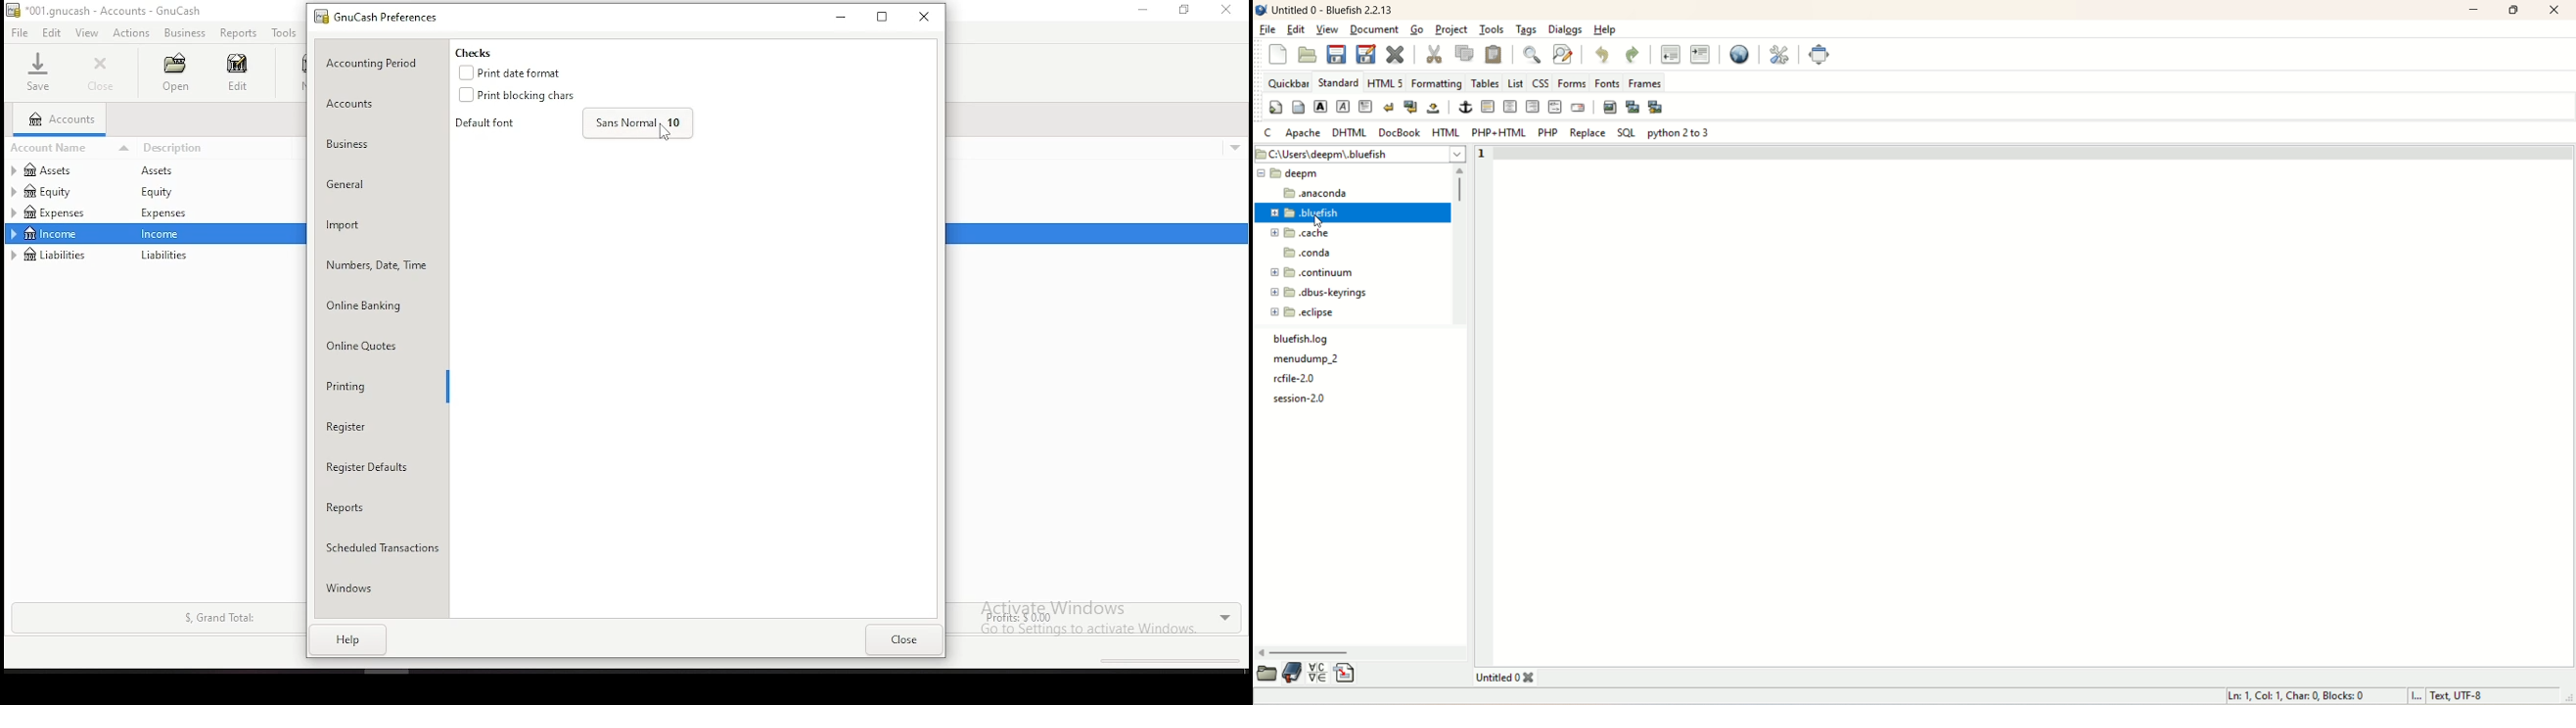 The image size is (2576, 728). I want to click on import, so click(352, 223).